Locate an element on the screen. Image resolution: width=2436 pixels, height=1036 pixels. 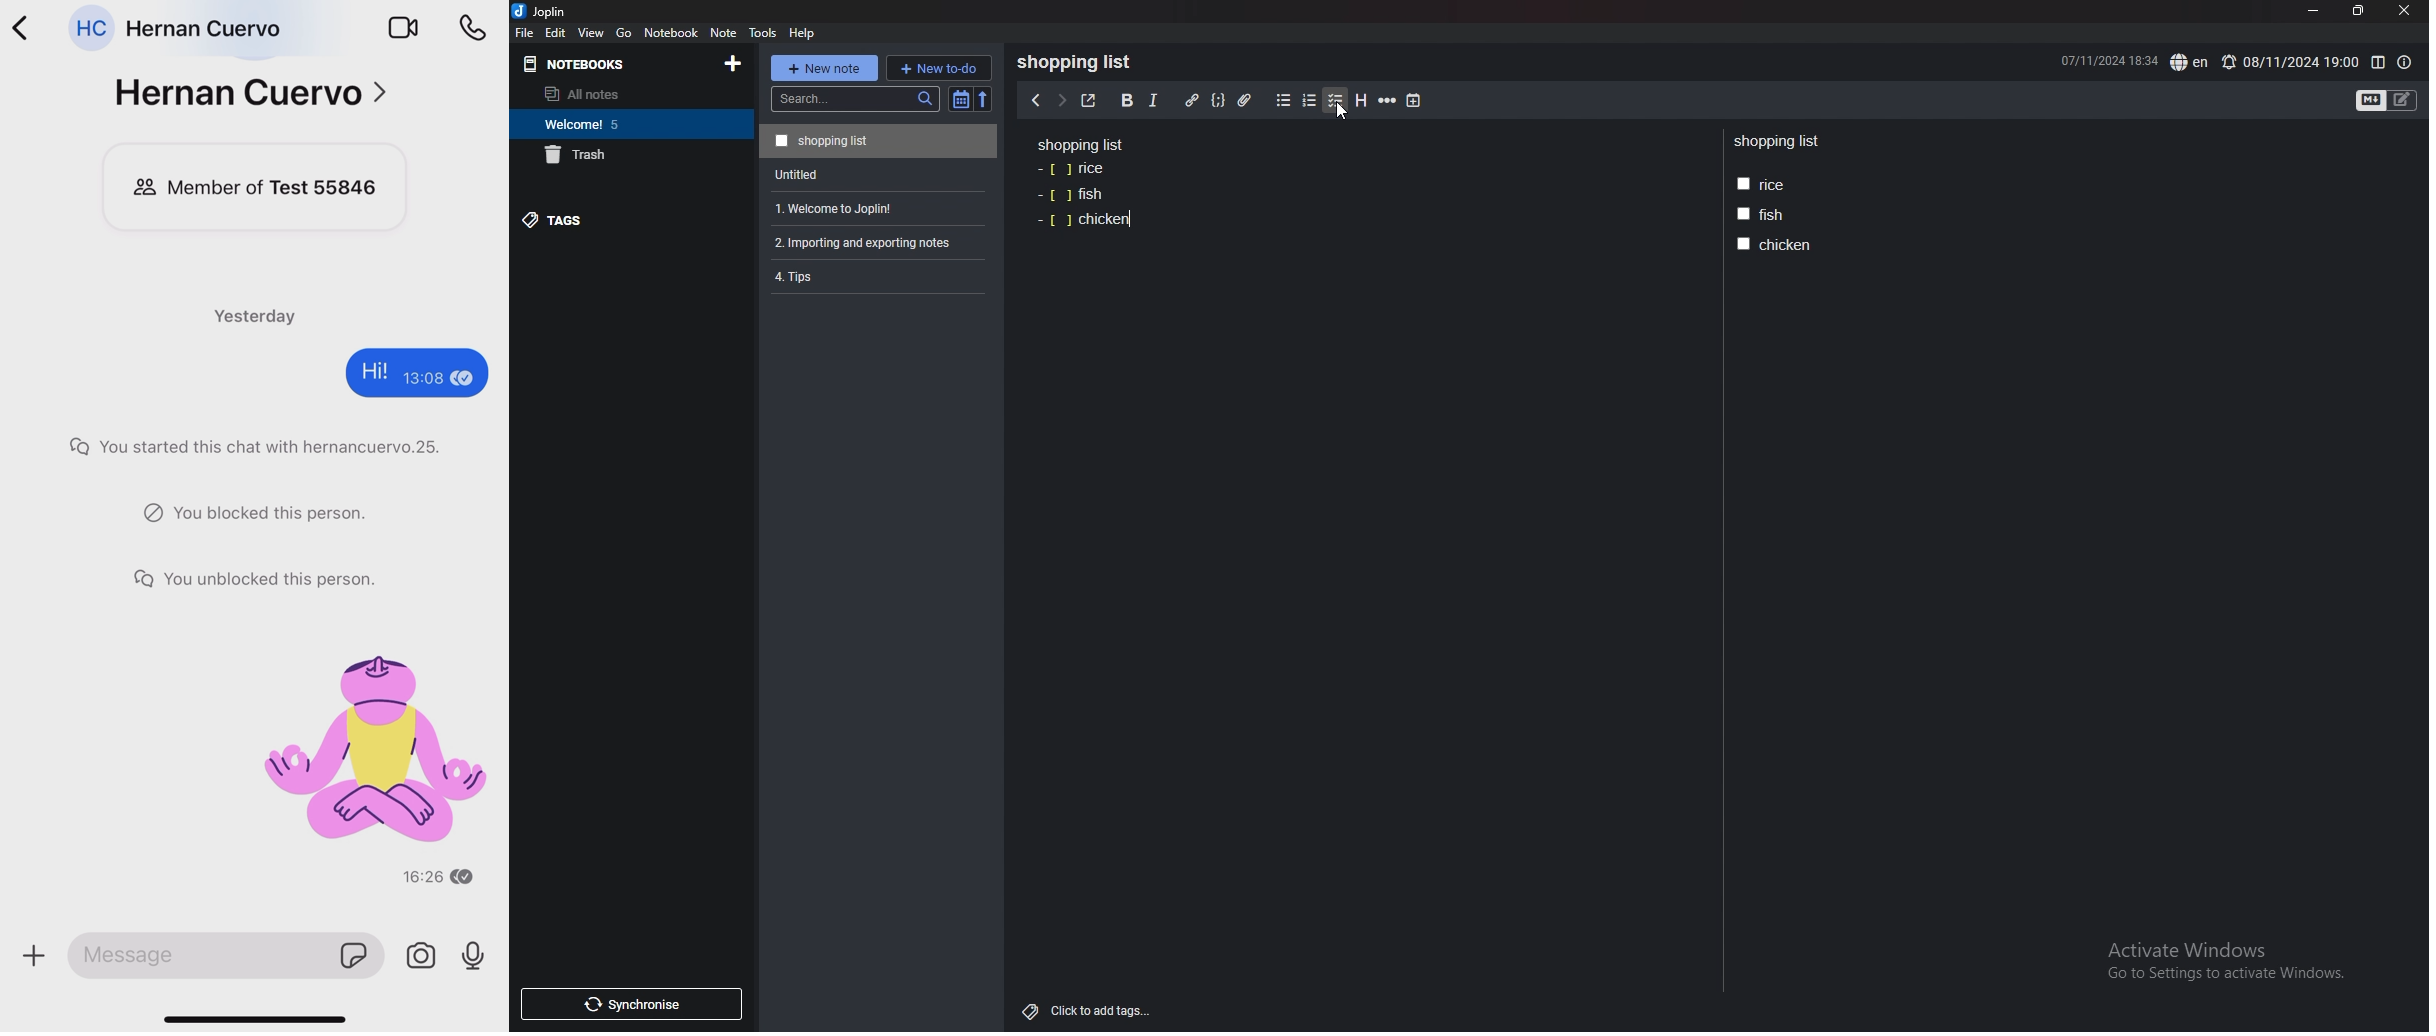
voice record is located at coordinates (473, 956).